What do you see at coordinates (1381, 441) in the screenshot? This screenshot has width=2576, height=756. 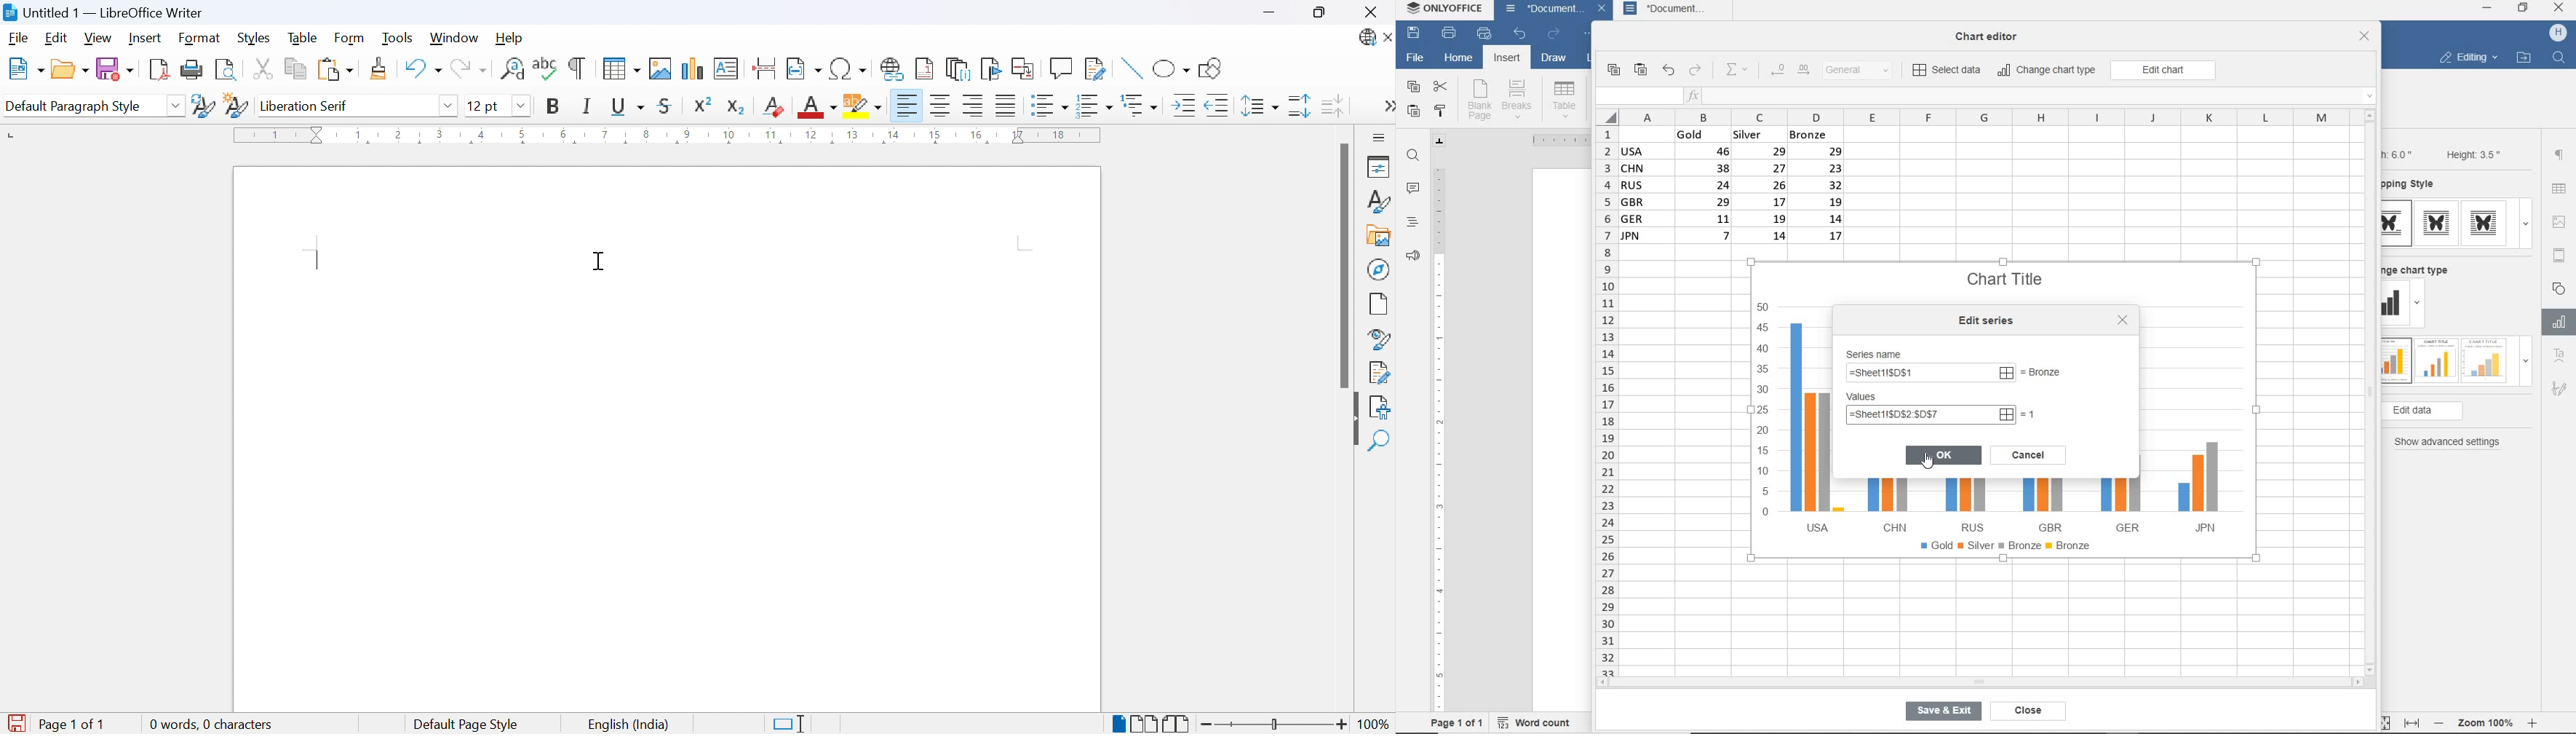 I see `Find` at bounding box center [1381, 441].